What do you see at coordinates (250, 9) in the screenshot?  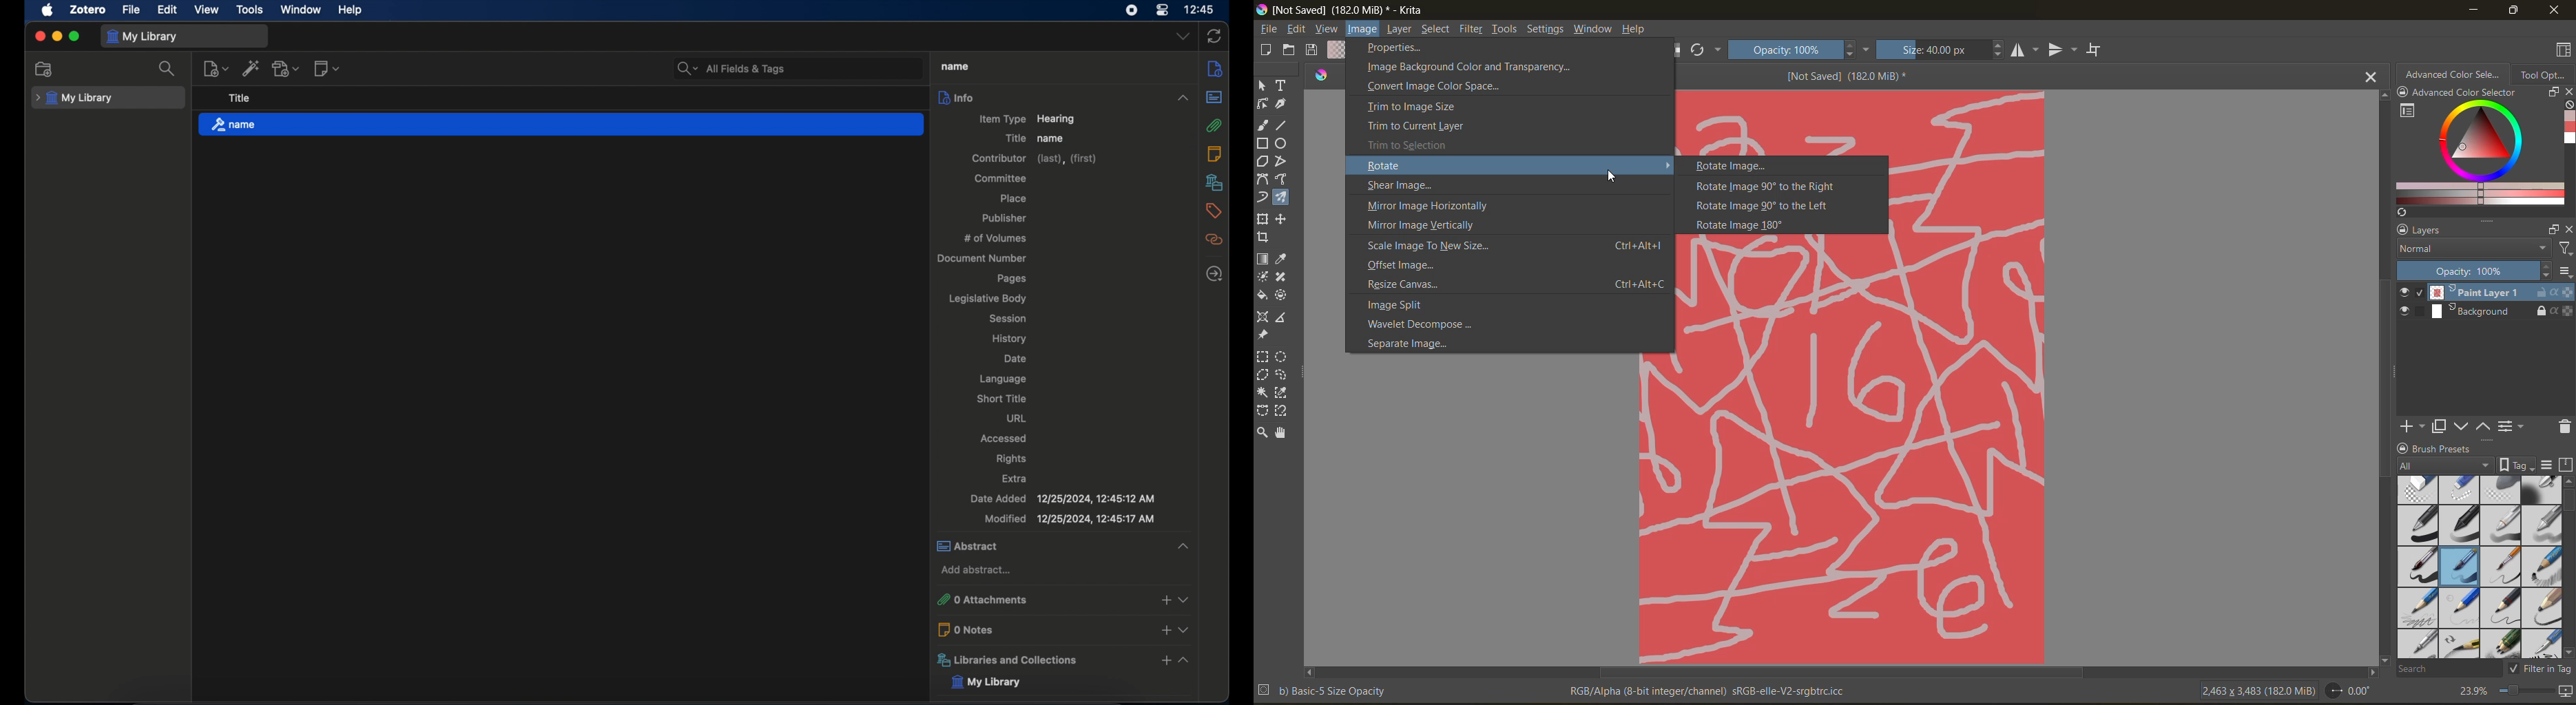 I see `tools` at bounding box center [250, 9].